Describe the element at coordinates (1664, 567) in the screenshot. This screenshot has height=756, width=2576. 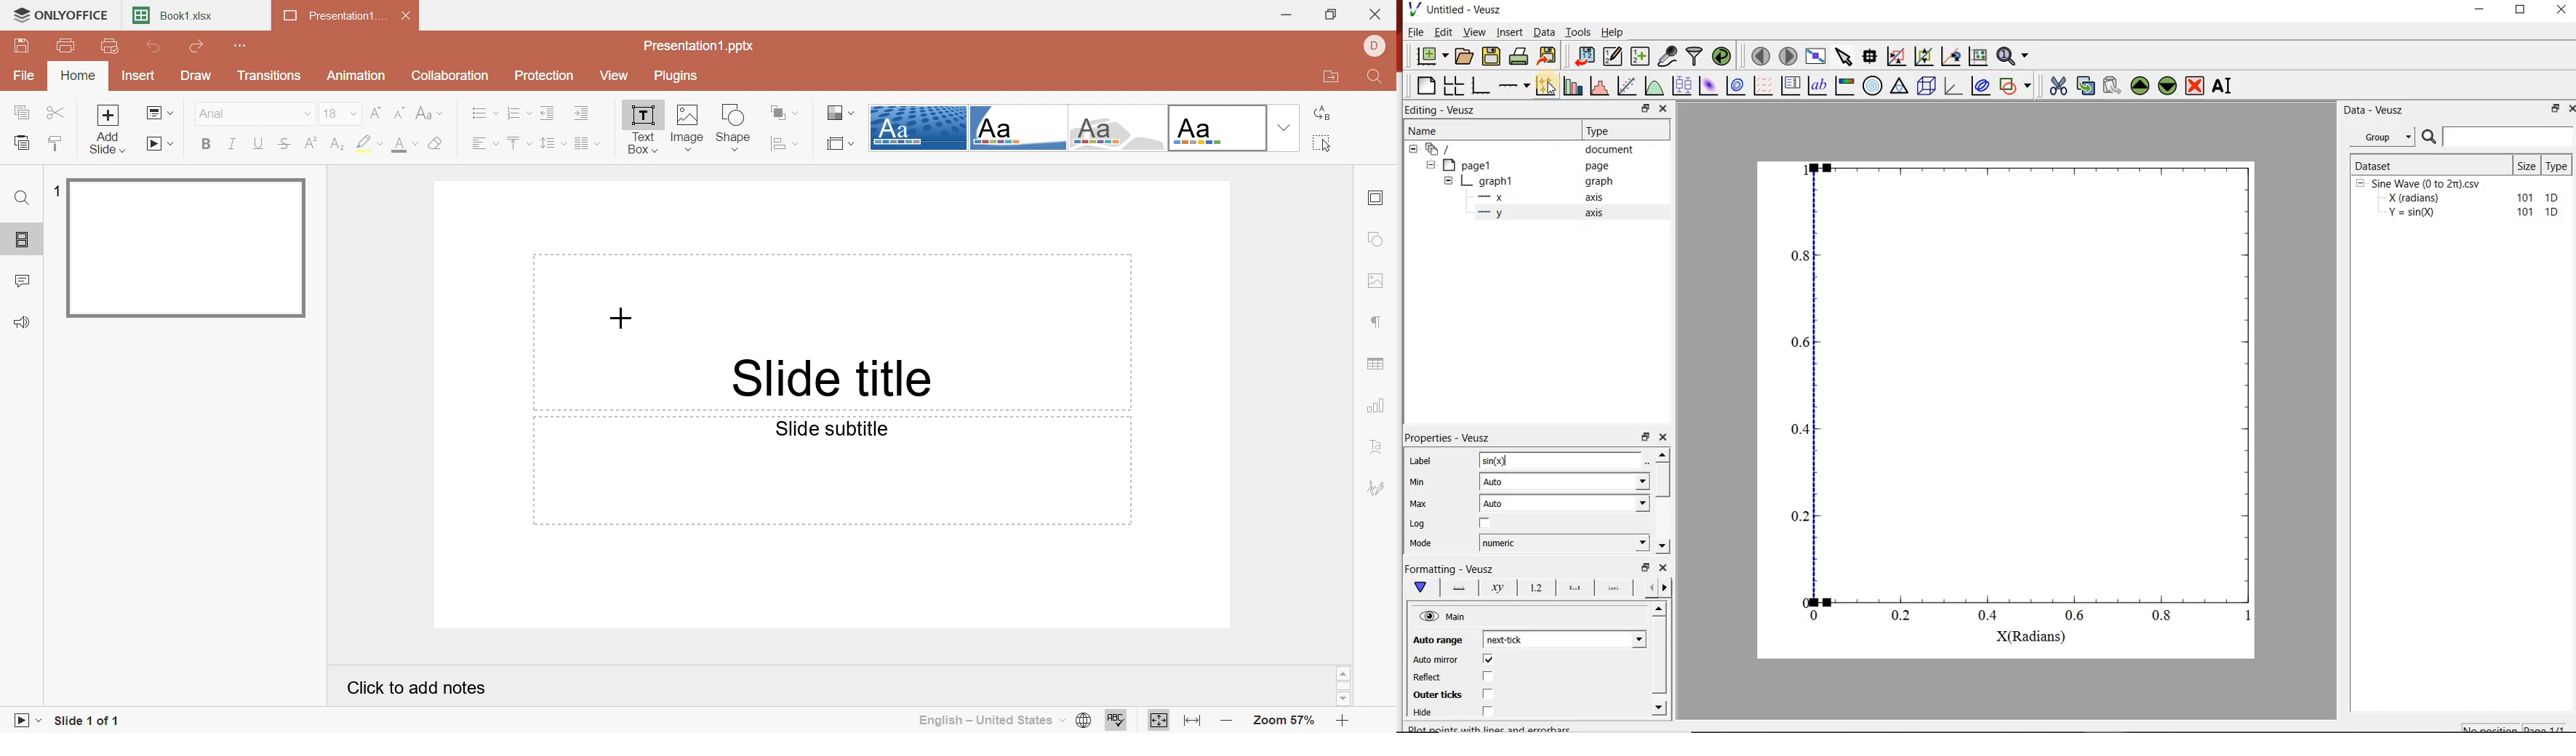
I see `Close` at that location.